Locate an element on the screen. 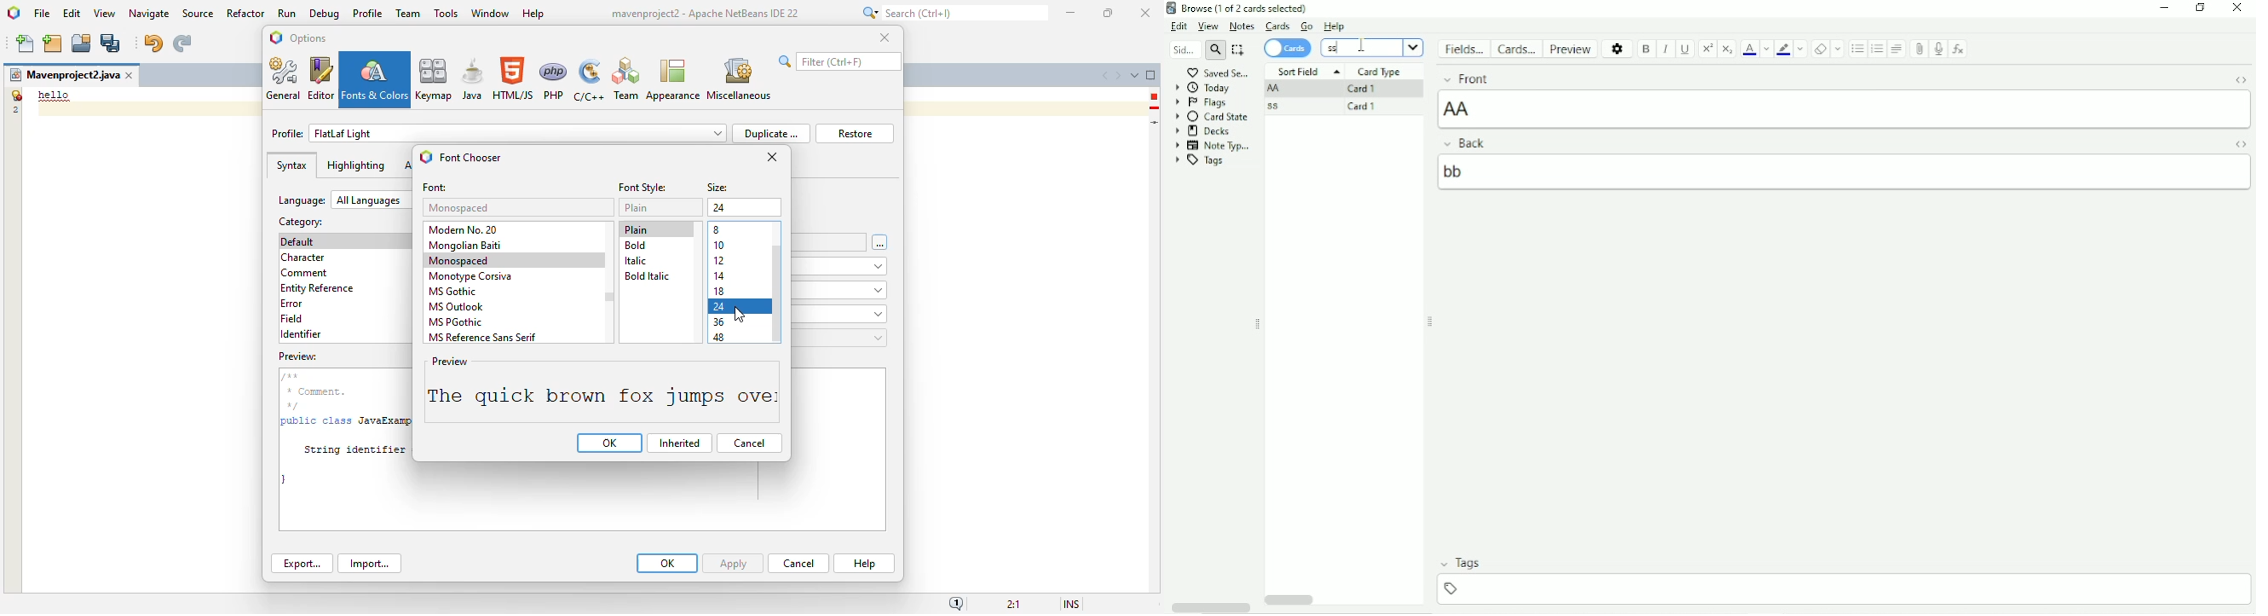  Cards is located at coordinates (1288, 49).